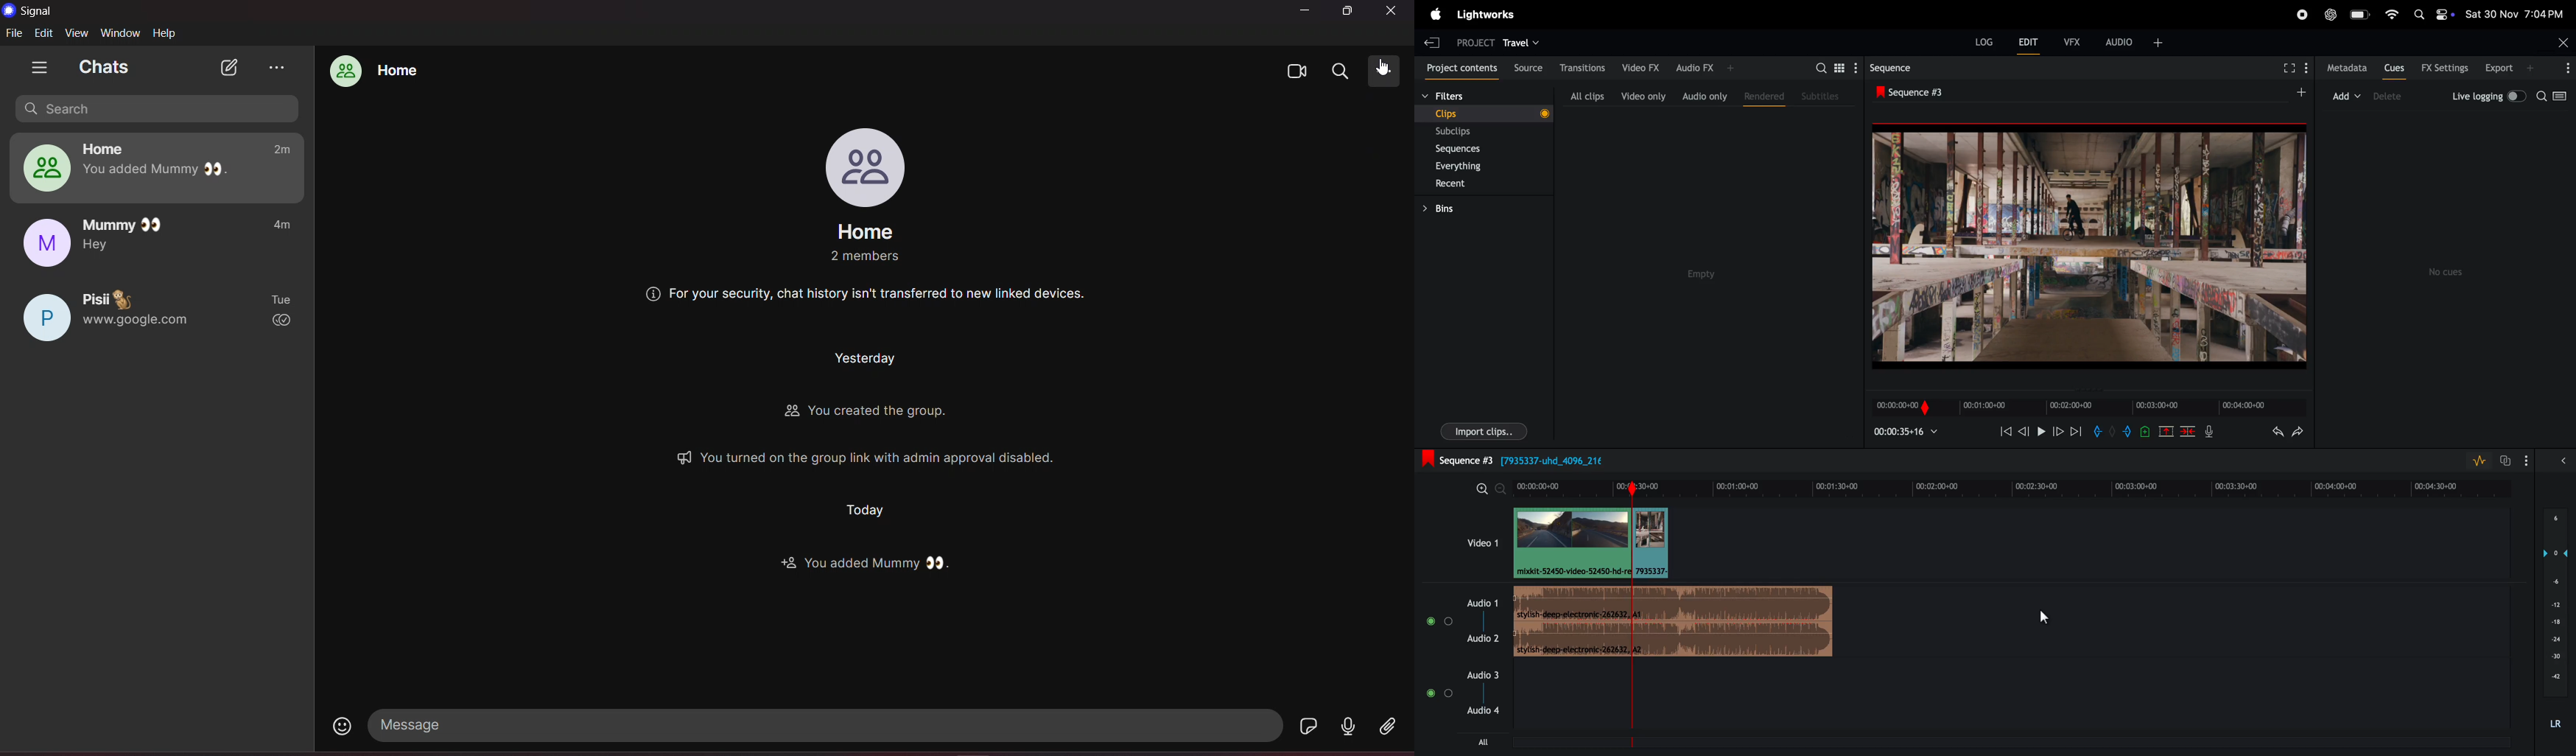 The height and width of the screenshot is (756, 2576). I want to click on recent, so click(1471, 183).